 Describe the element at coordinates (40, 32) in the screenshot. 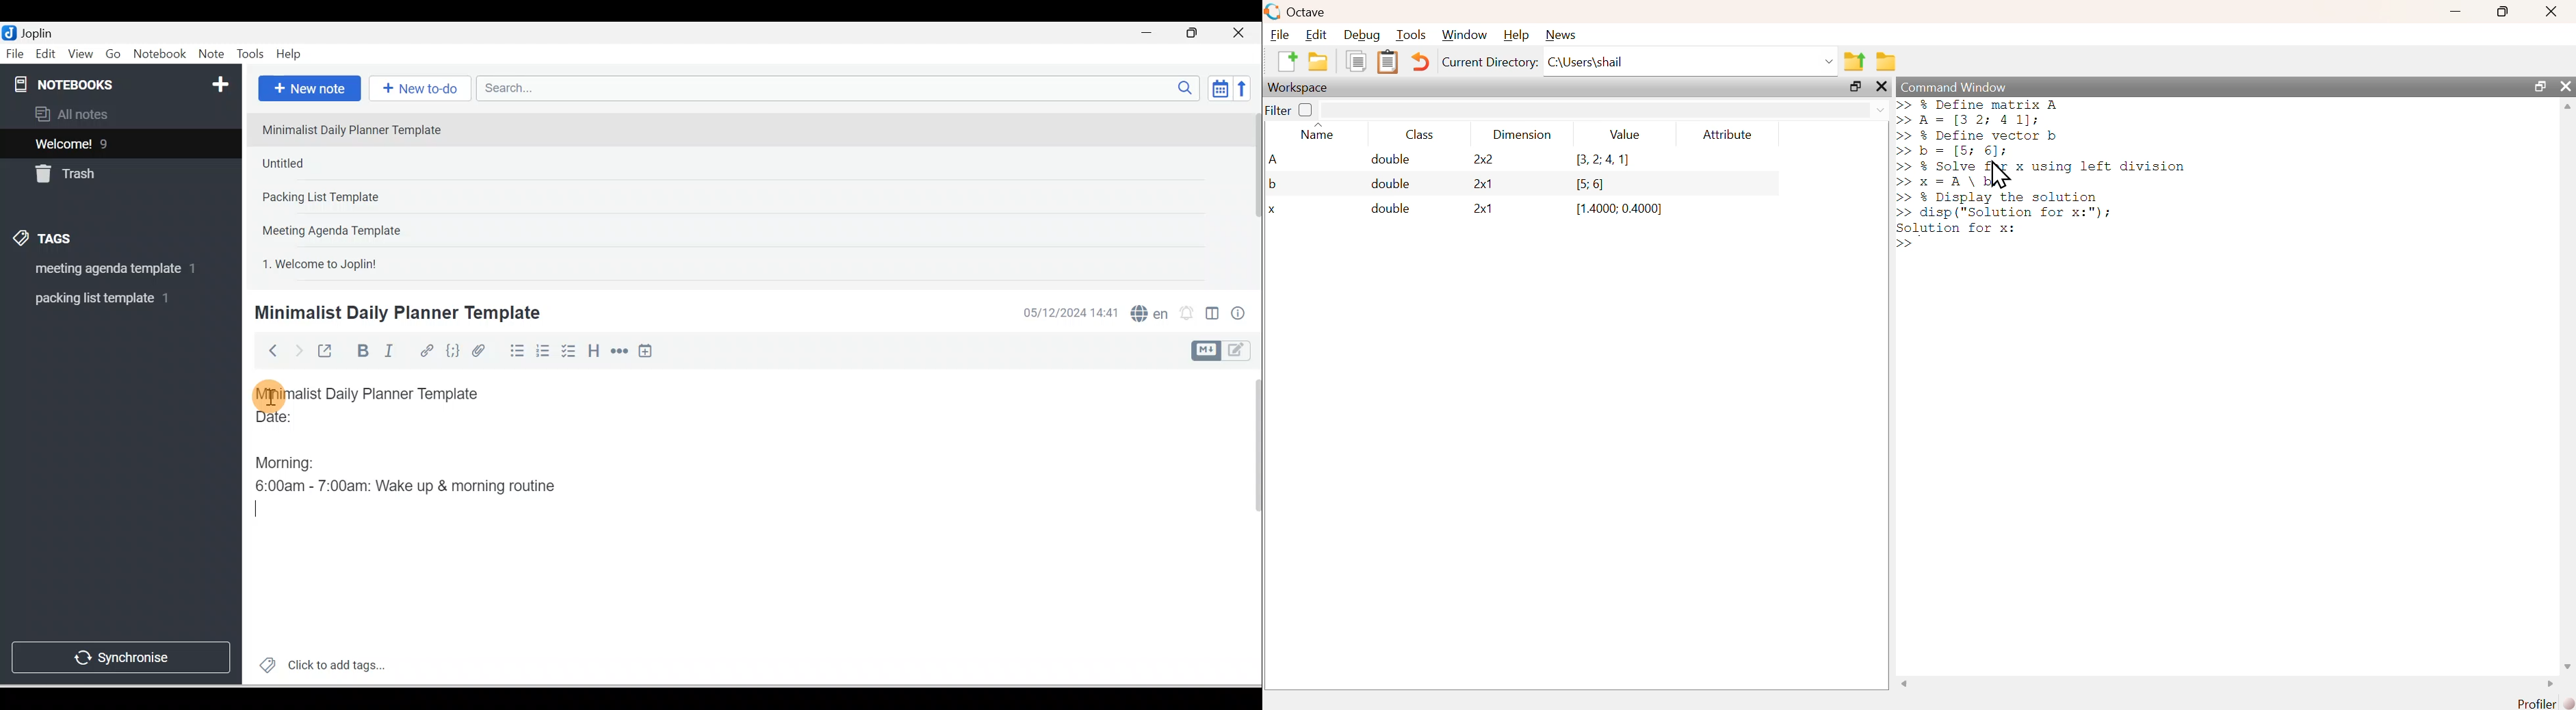

I see `Joplin` at that location.